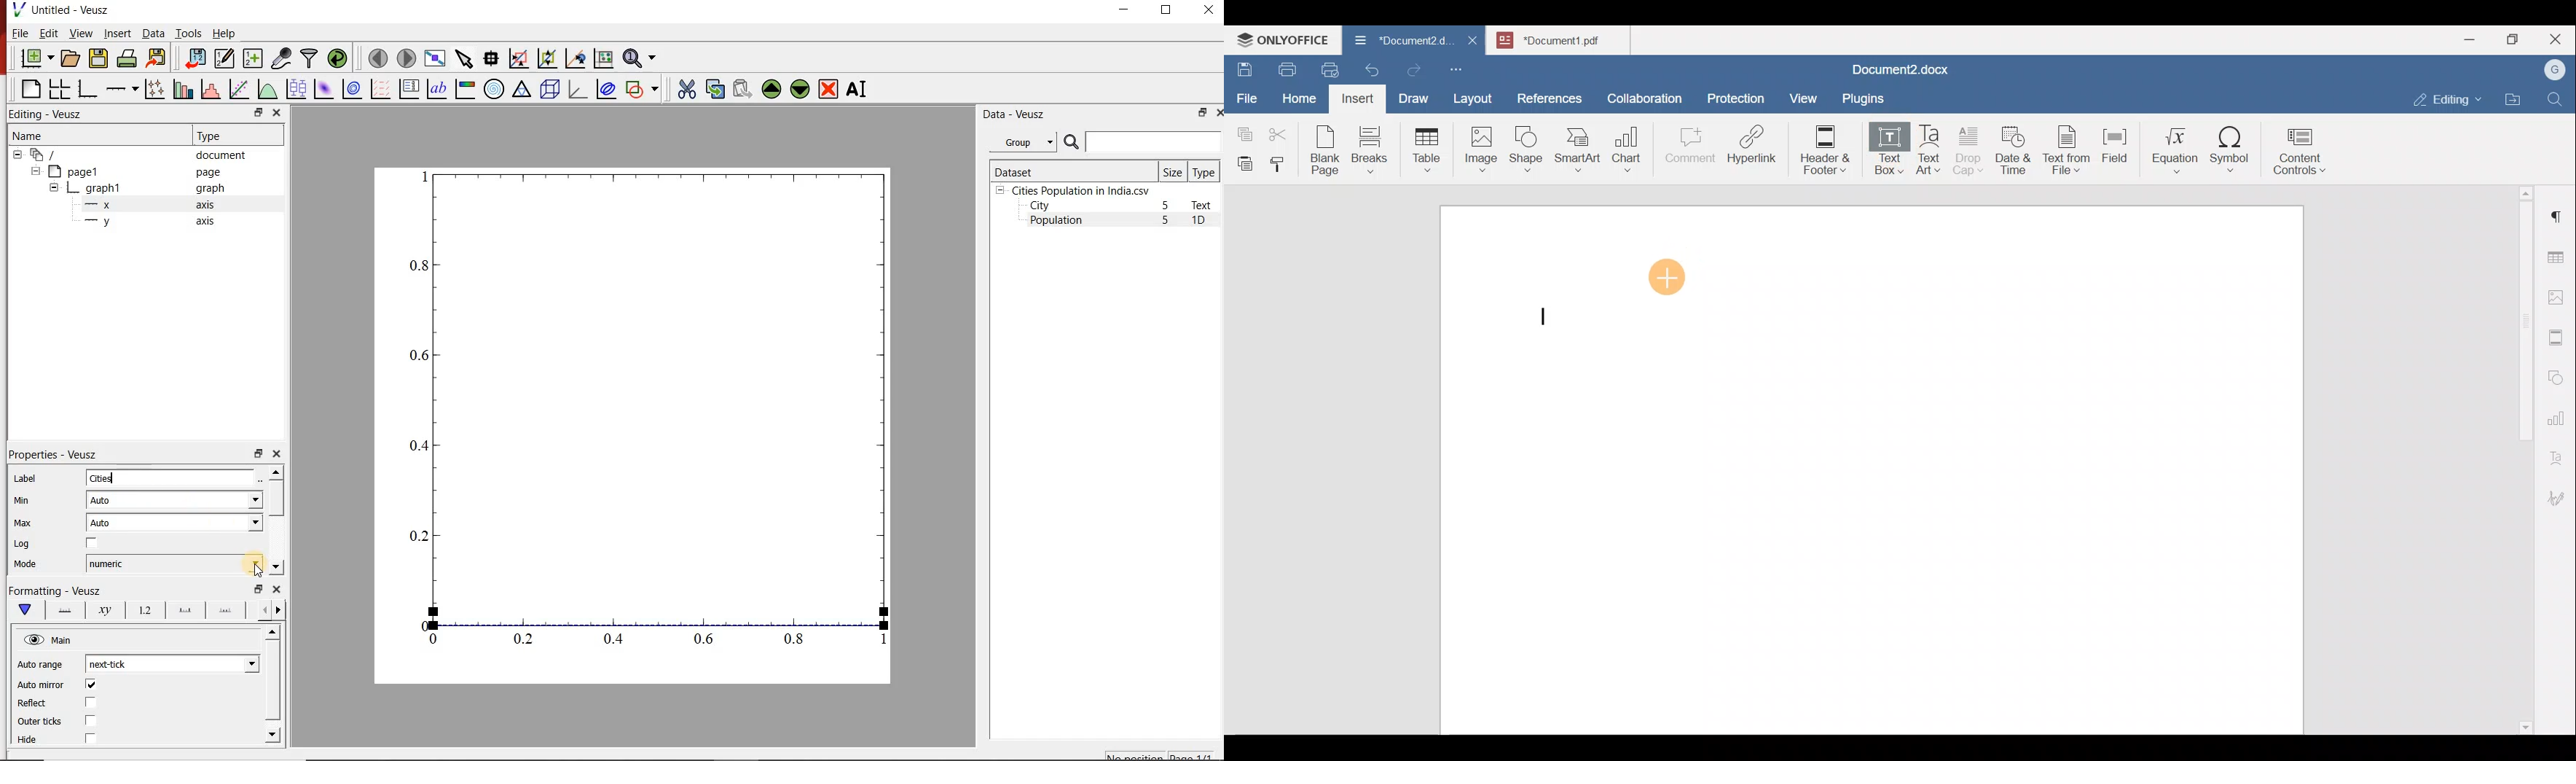 The image size is (2576, 784). I want to click on View, so click(1804, 94).